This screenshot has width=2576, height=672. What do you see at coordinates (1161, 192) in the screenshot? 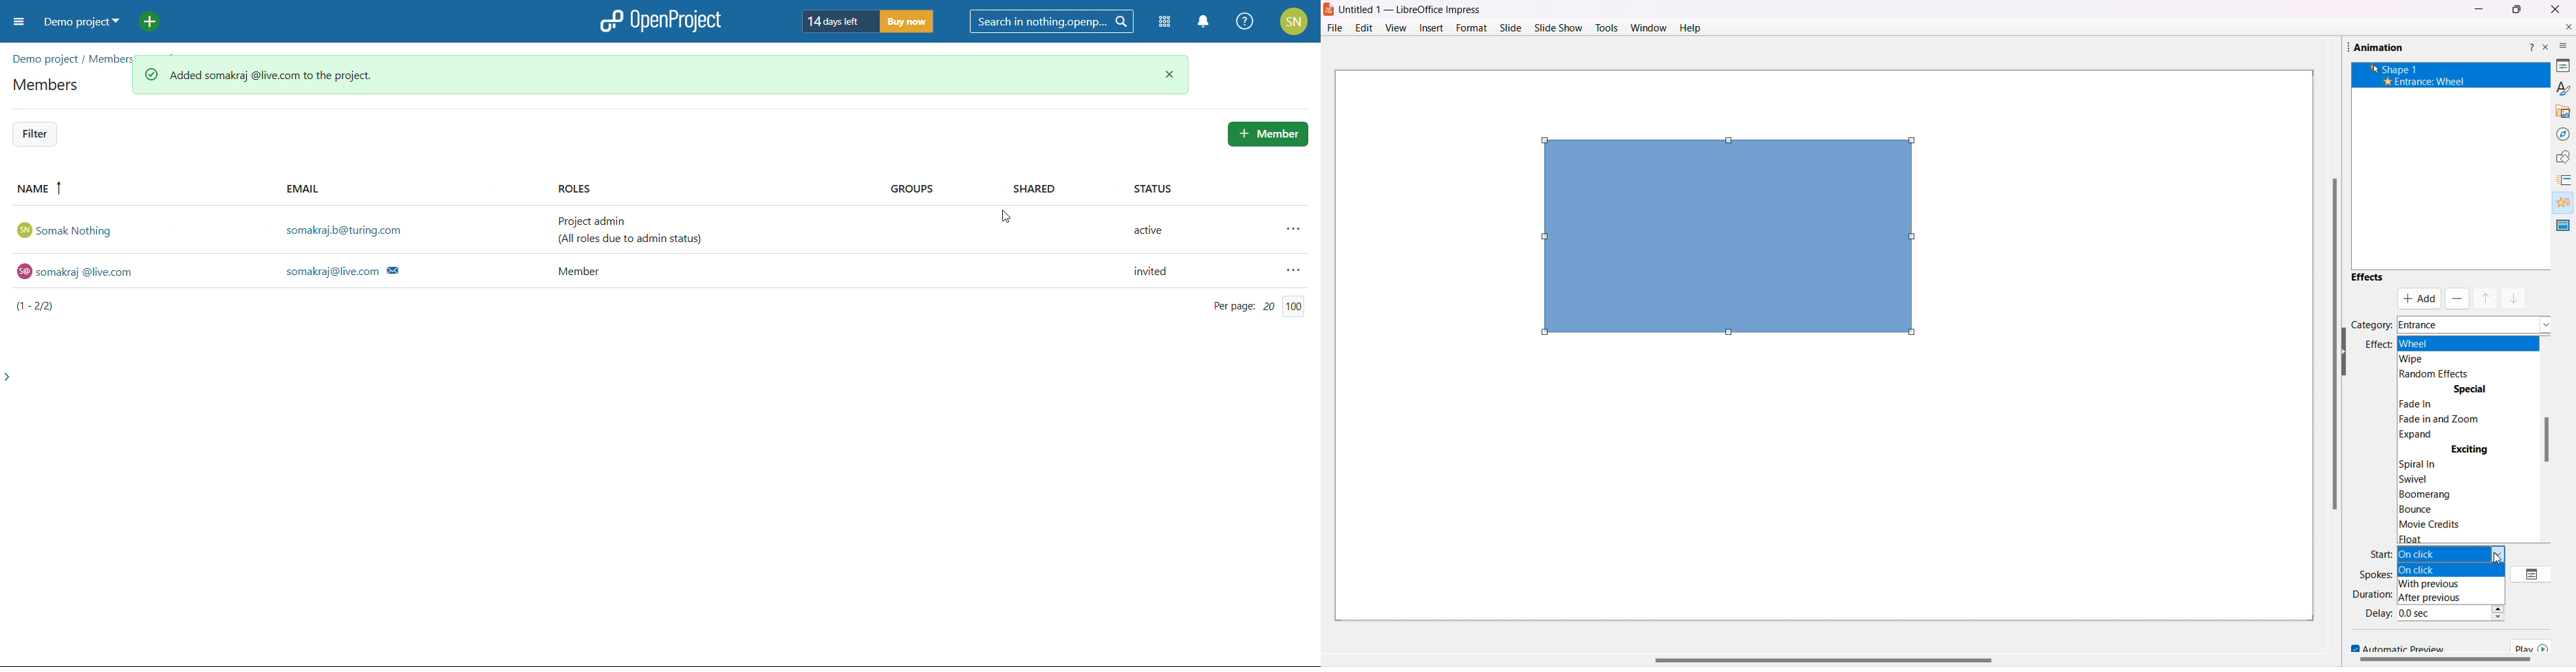
I see `STATUS` at bounding box center [1161, 192].